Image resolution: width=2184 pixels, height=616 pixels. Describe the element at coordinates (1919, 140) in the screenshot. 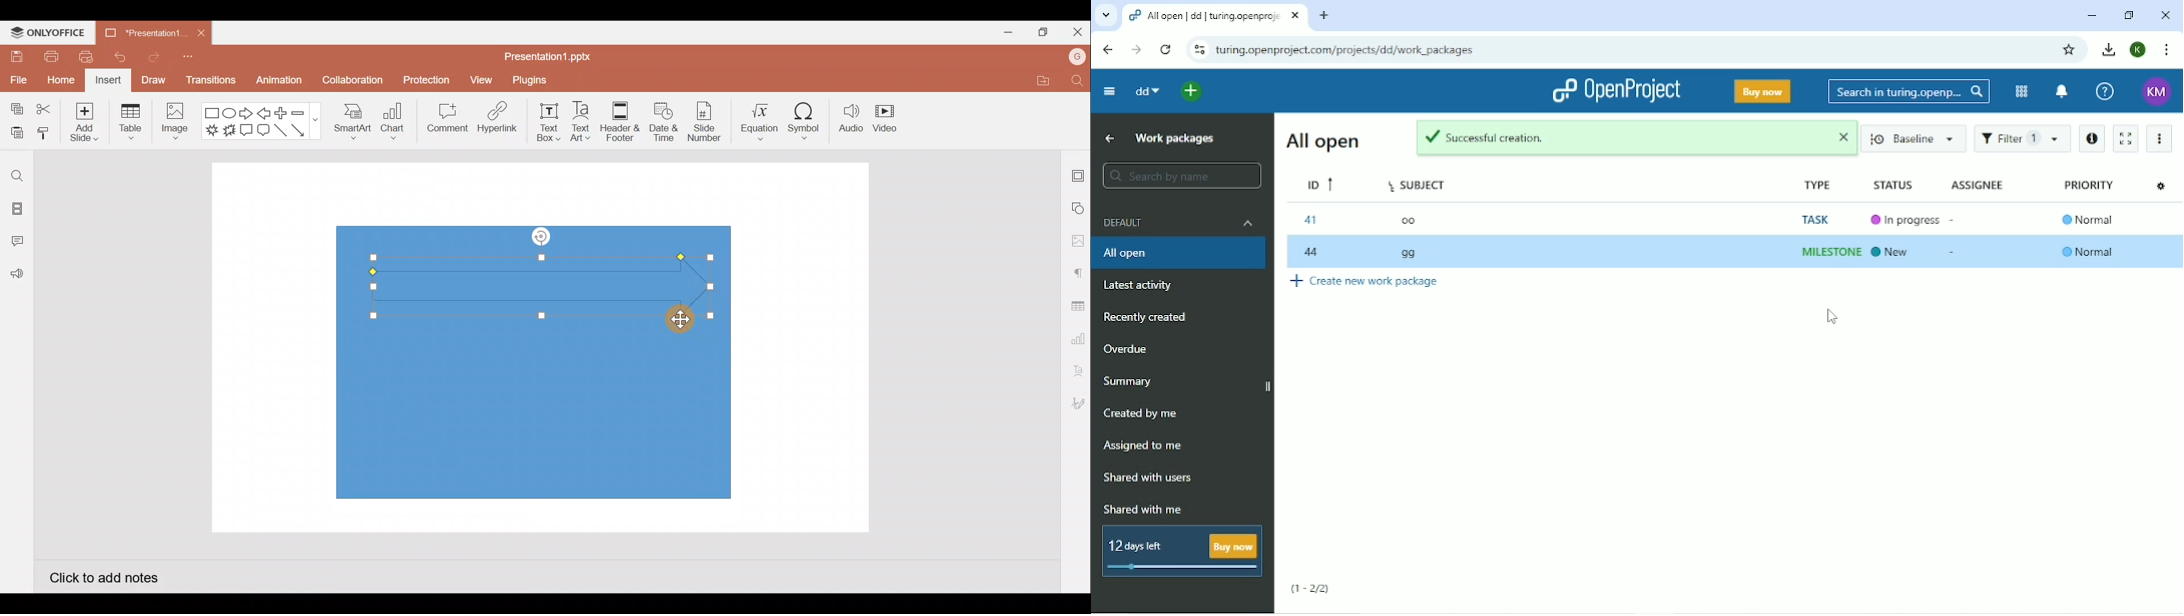

I see `Baseline` at that location.